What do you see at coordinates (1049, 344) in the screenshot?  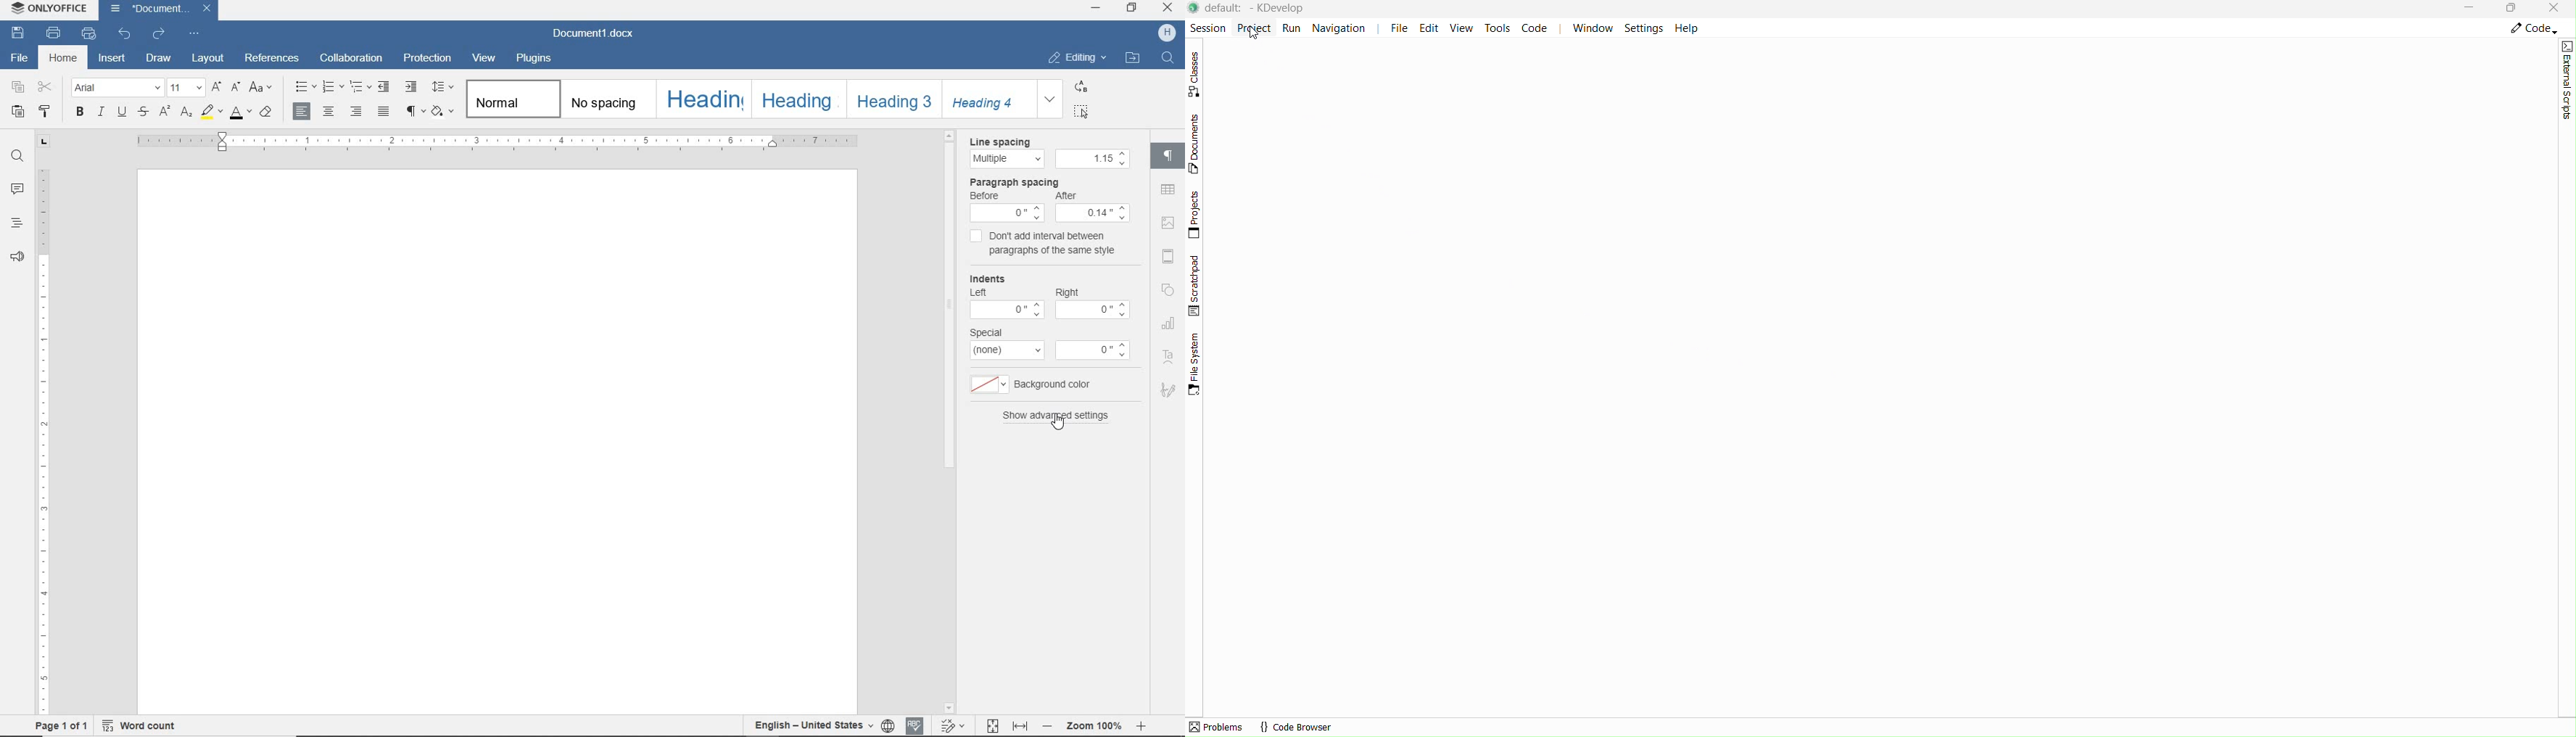 I see `special: none-0` at bounding box center [1049, 344].